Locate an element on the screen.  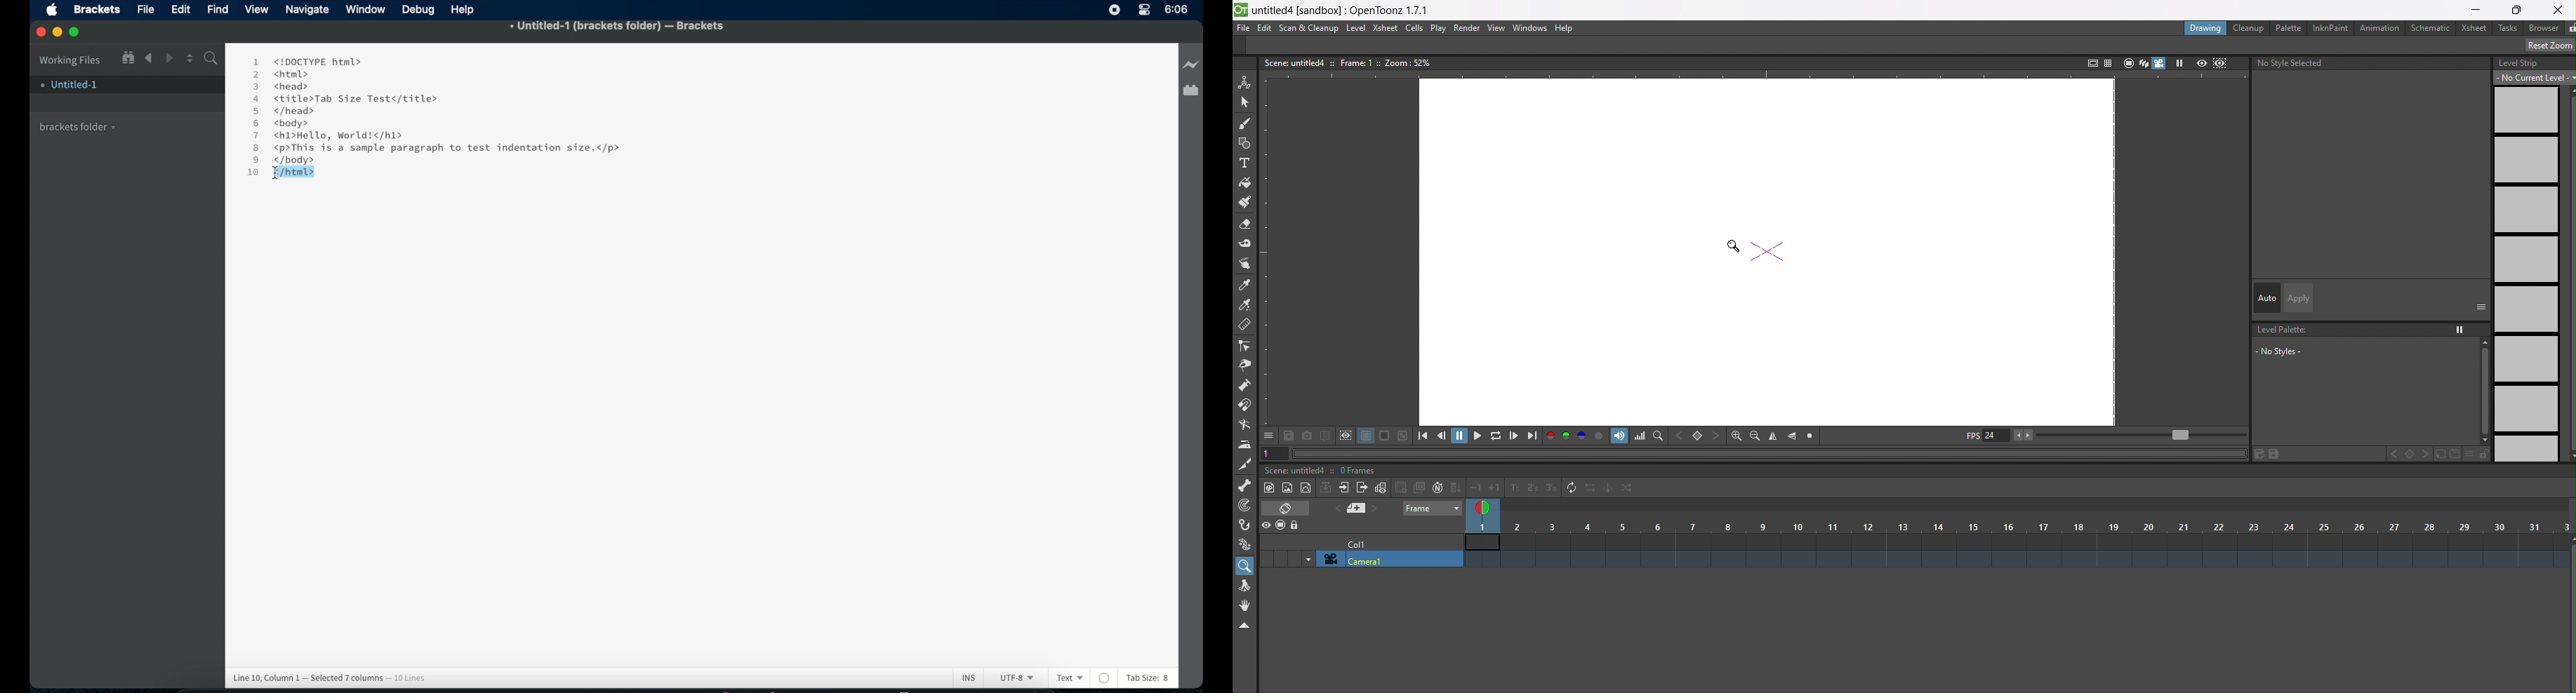
 is located at coordinates (1247, 305).